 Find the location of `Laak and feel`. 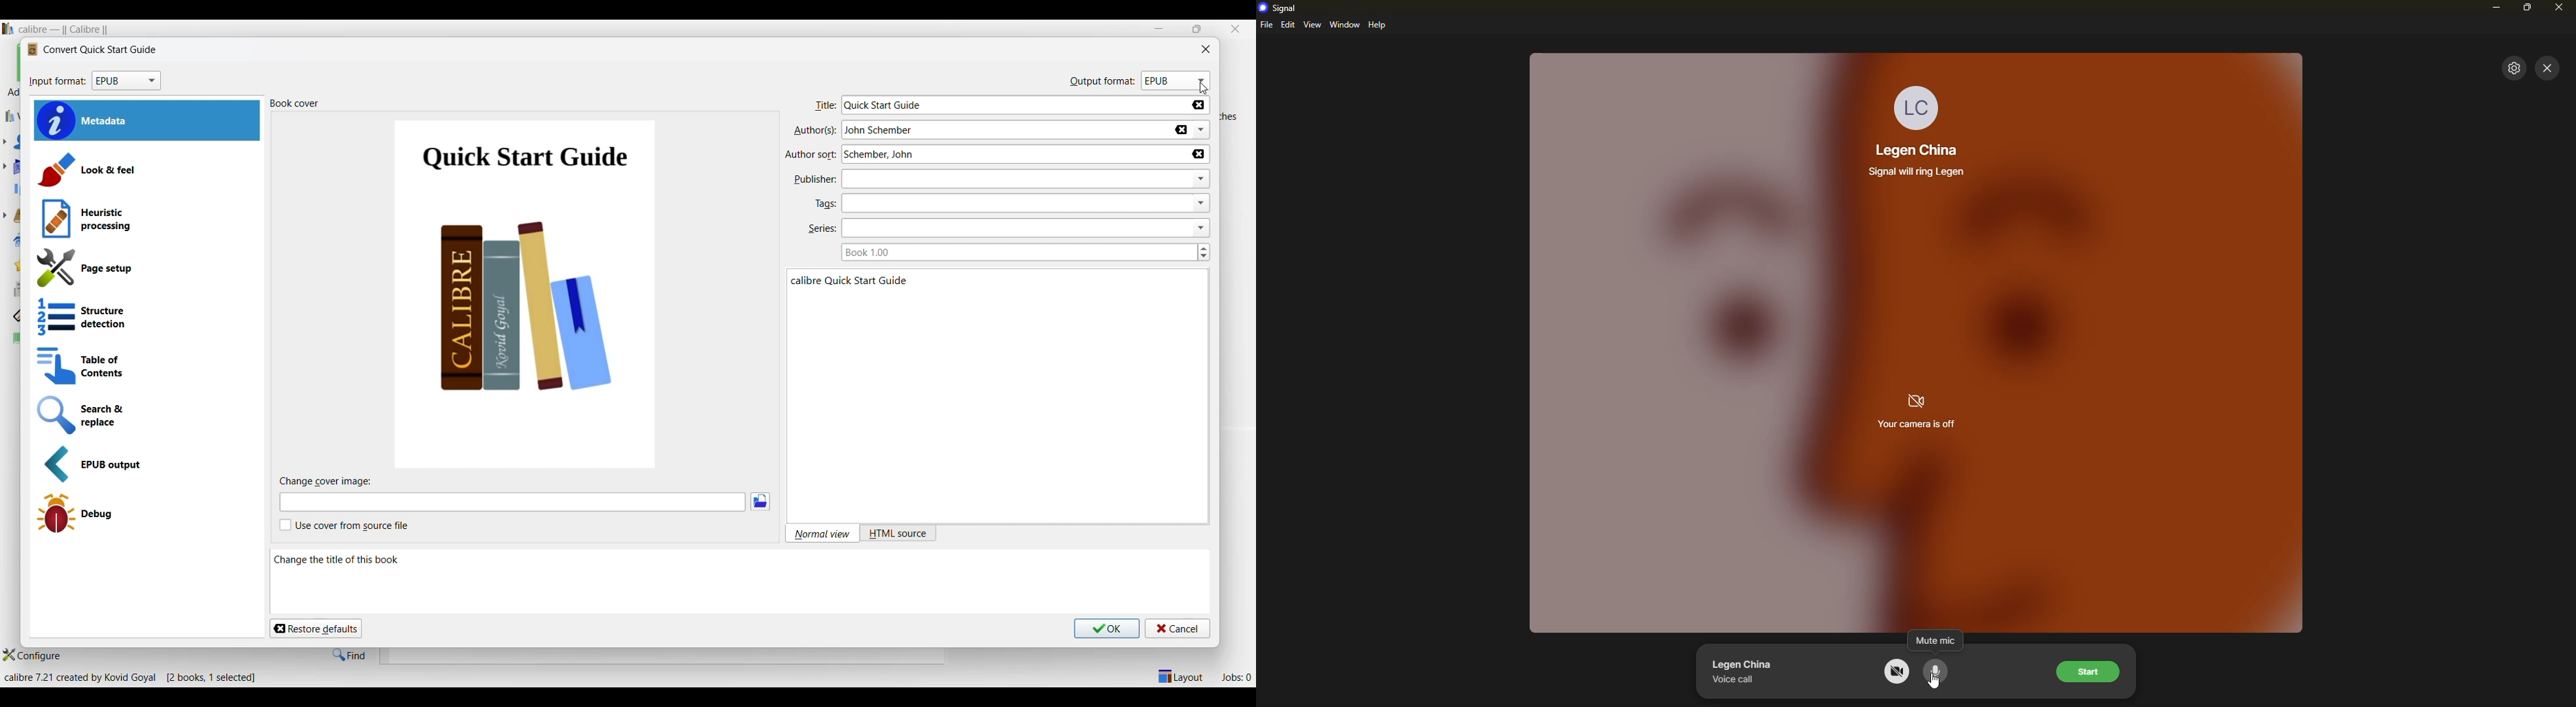

Laak and feel is located at coordinates (145, 170).